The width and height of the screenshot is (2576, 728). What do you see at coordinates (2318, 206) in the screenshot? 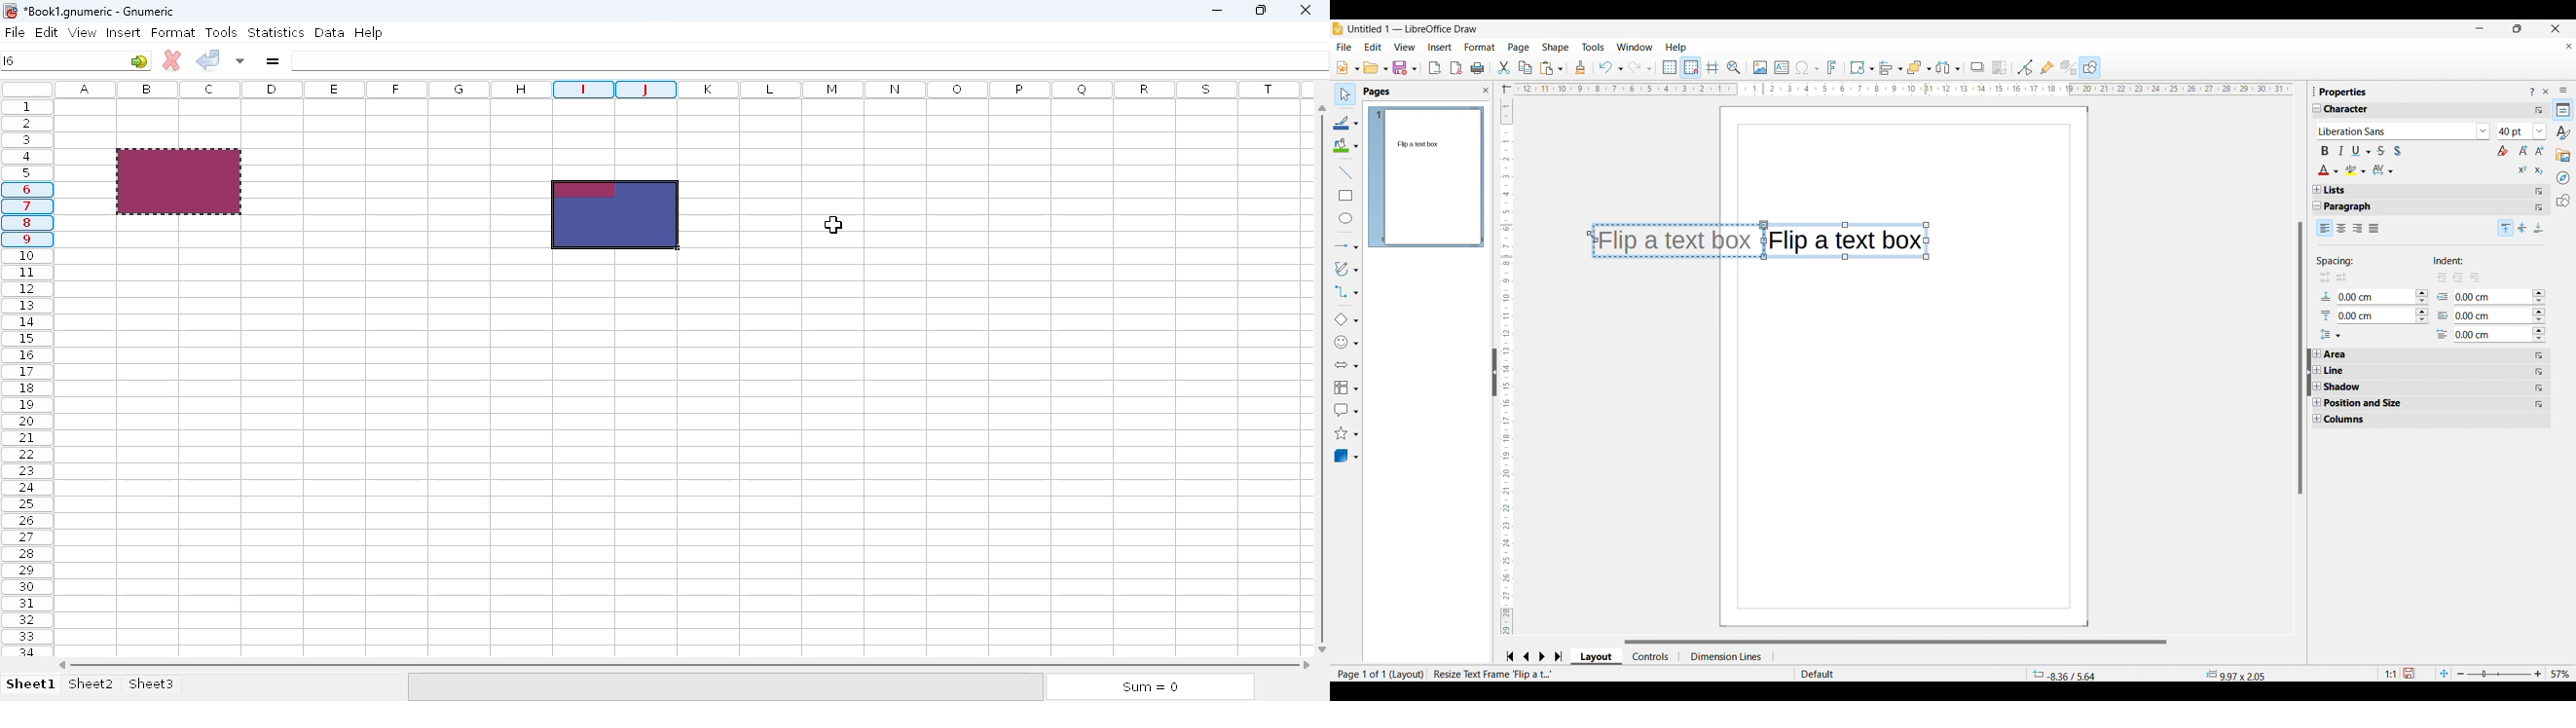
I see `Collapse` at bounding box center [2318, 206].